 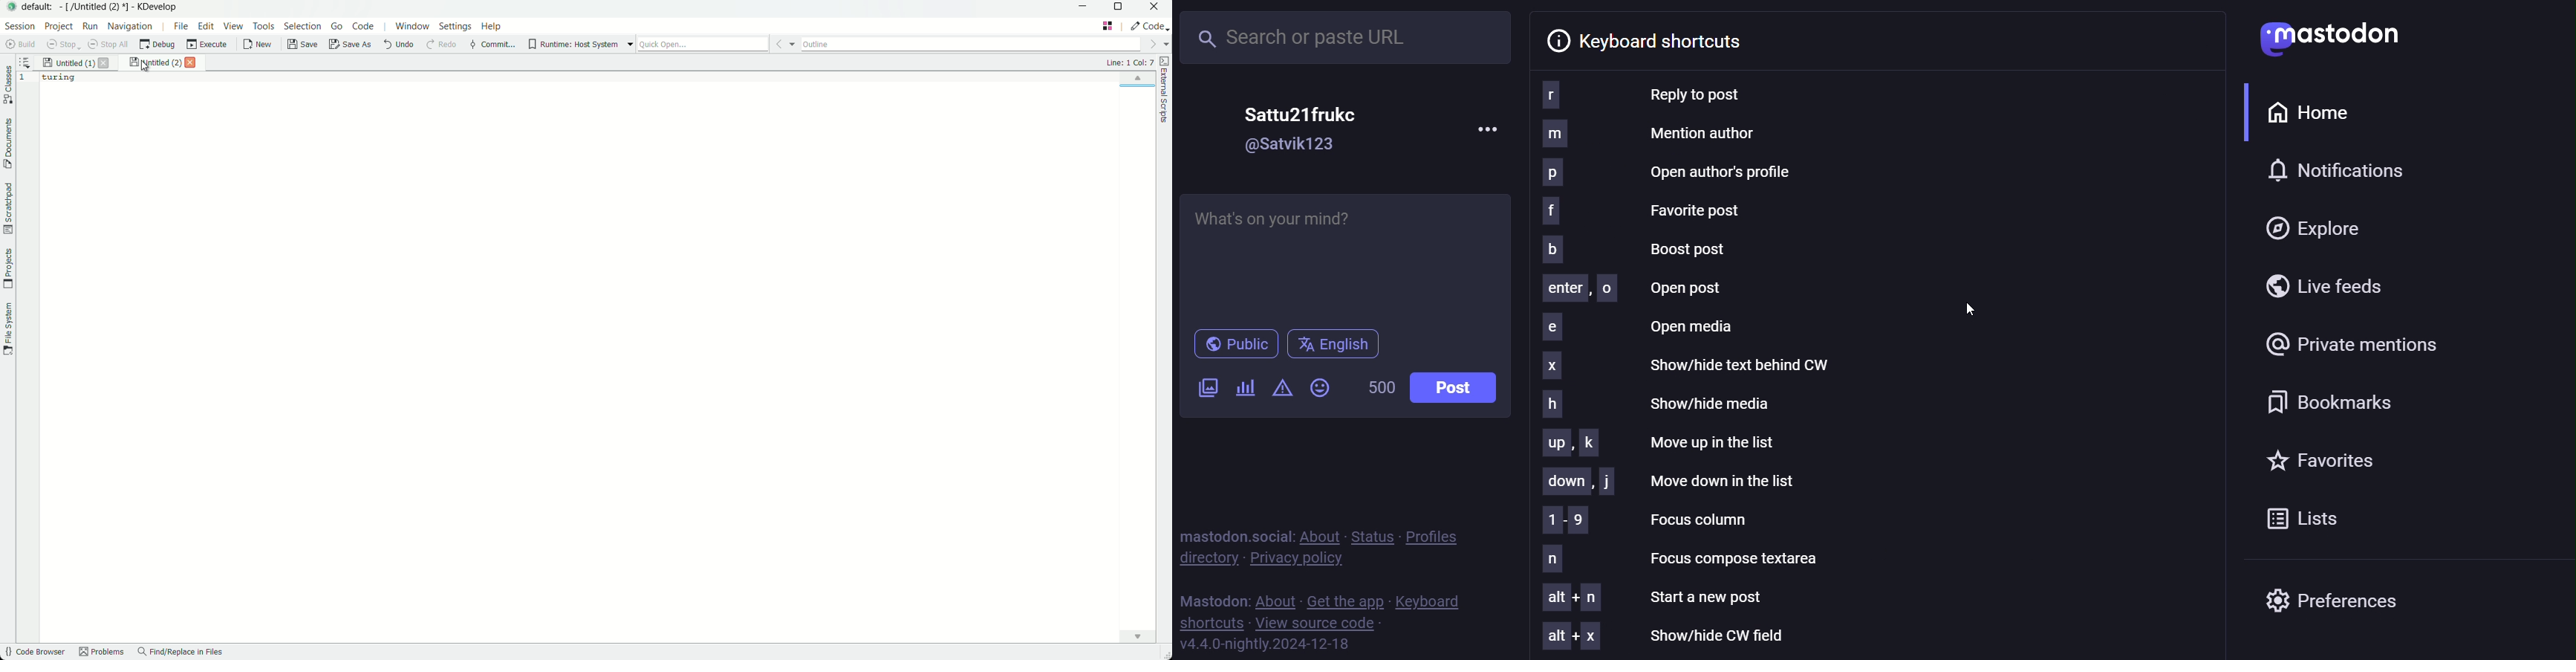 What do you see at coordinates (1346, 36) in the screenshot?
I see `search or paste URL` at bounding box center [1346, 36].